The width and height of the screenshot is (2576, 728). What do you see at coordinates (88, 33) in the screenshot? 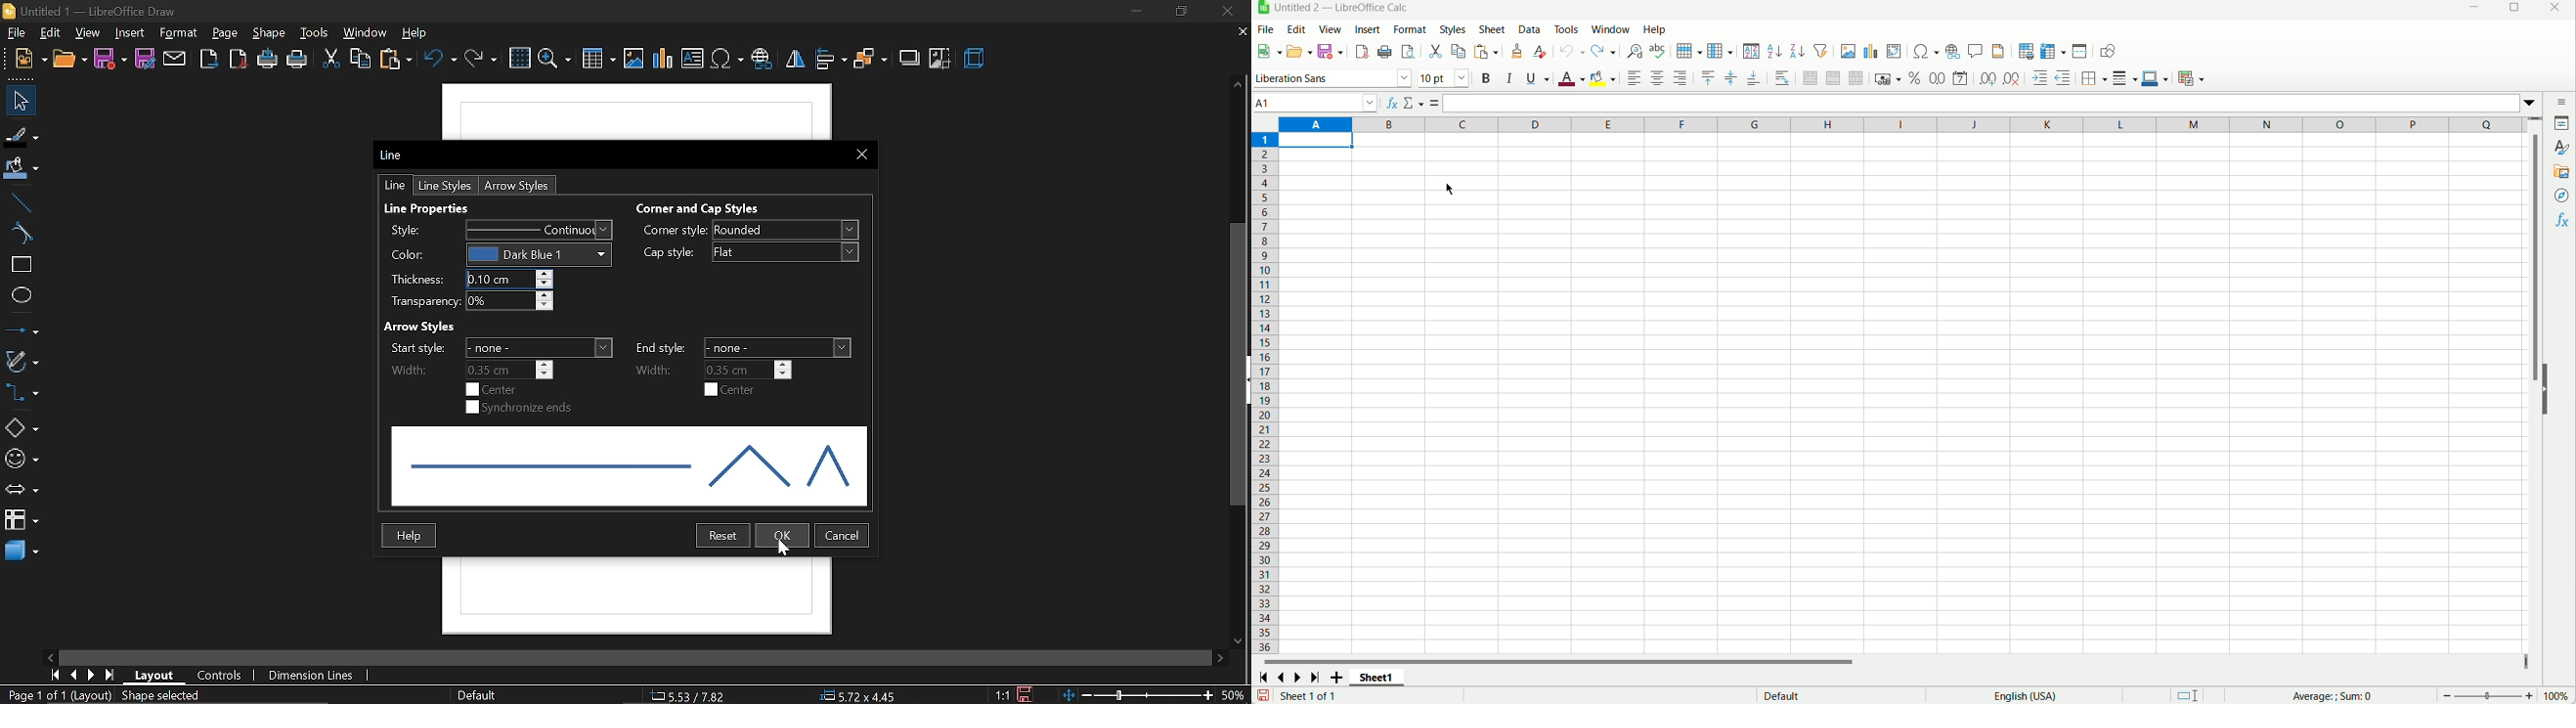
I see `view` at bounding box center [88, 33].